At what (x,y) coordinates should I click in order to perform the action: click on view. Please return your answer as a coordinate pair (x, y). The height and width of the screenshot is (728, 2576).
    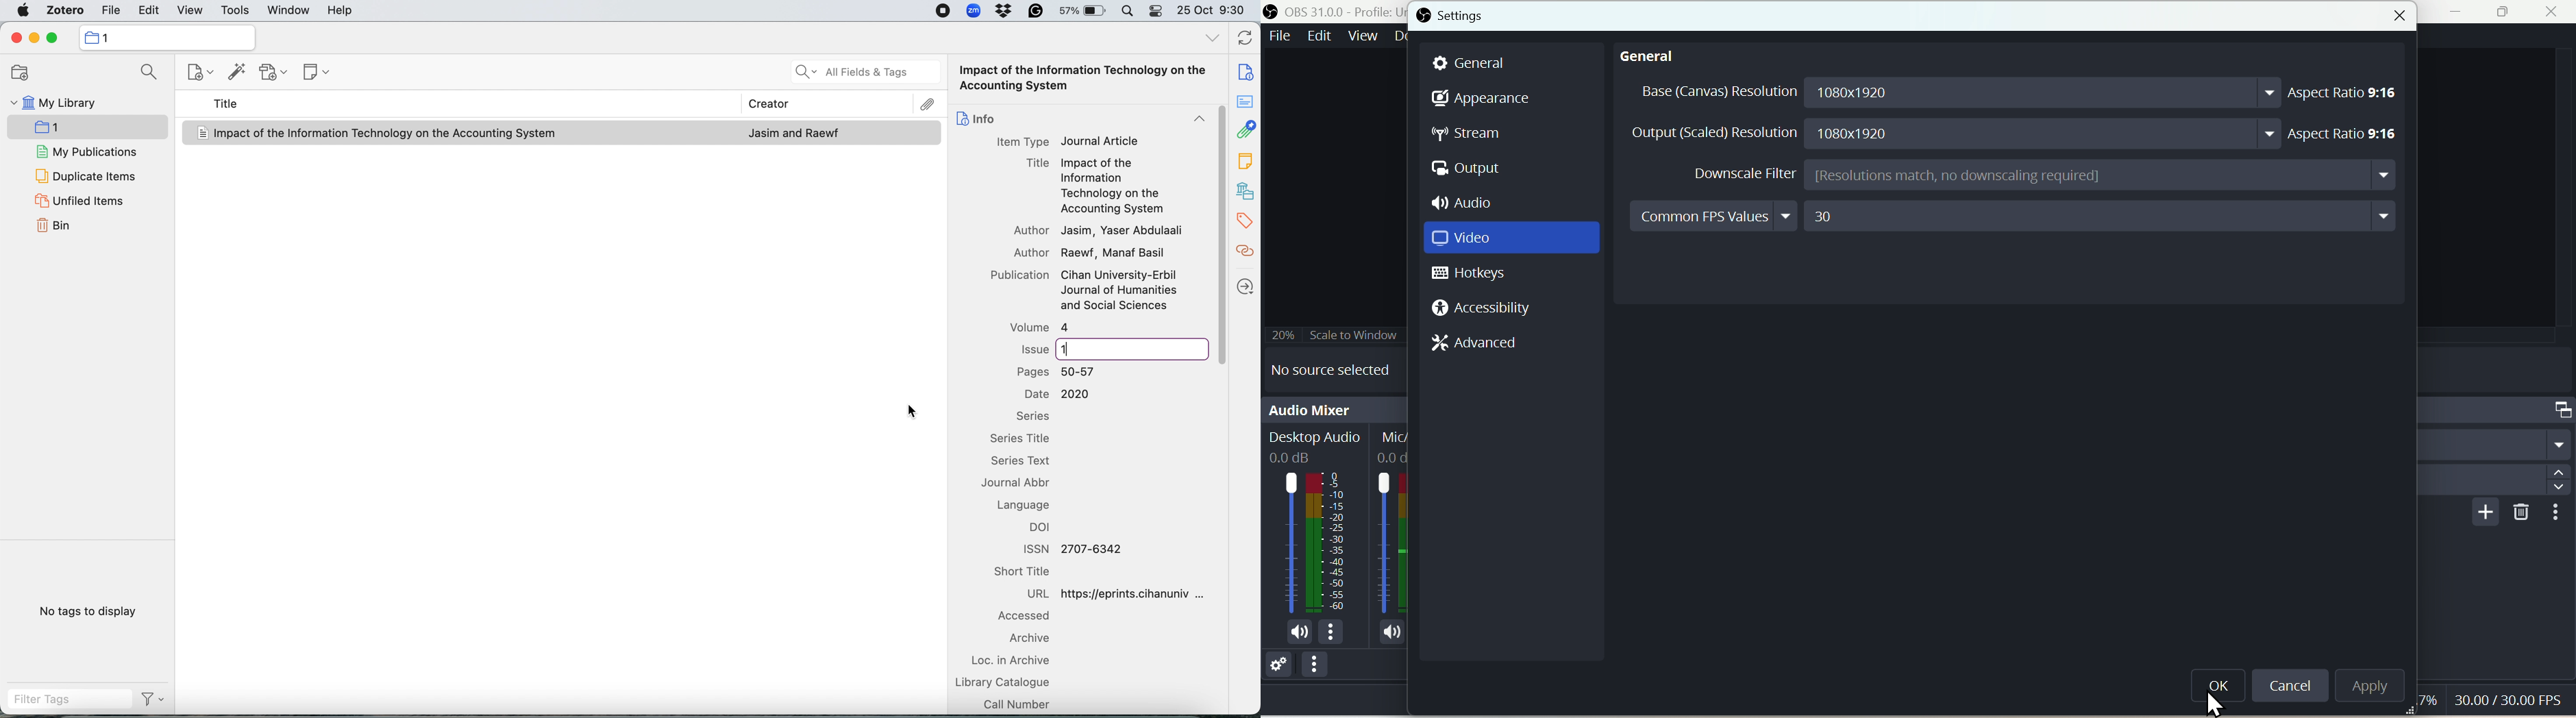
    Looking at the image, I should click on (1363, 36).